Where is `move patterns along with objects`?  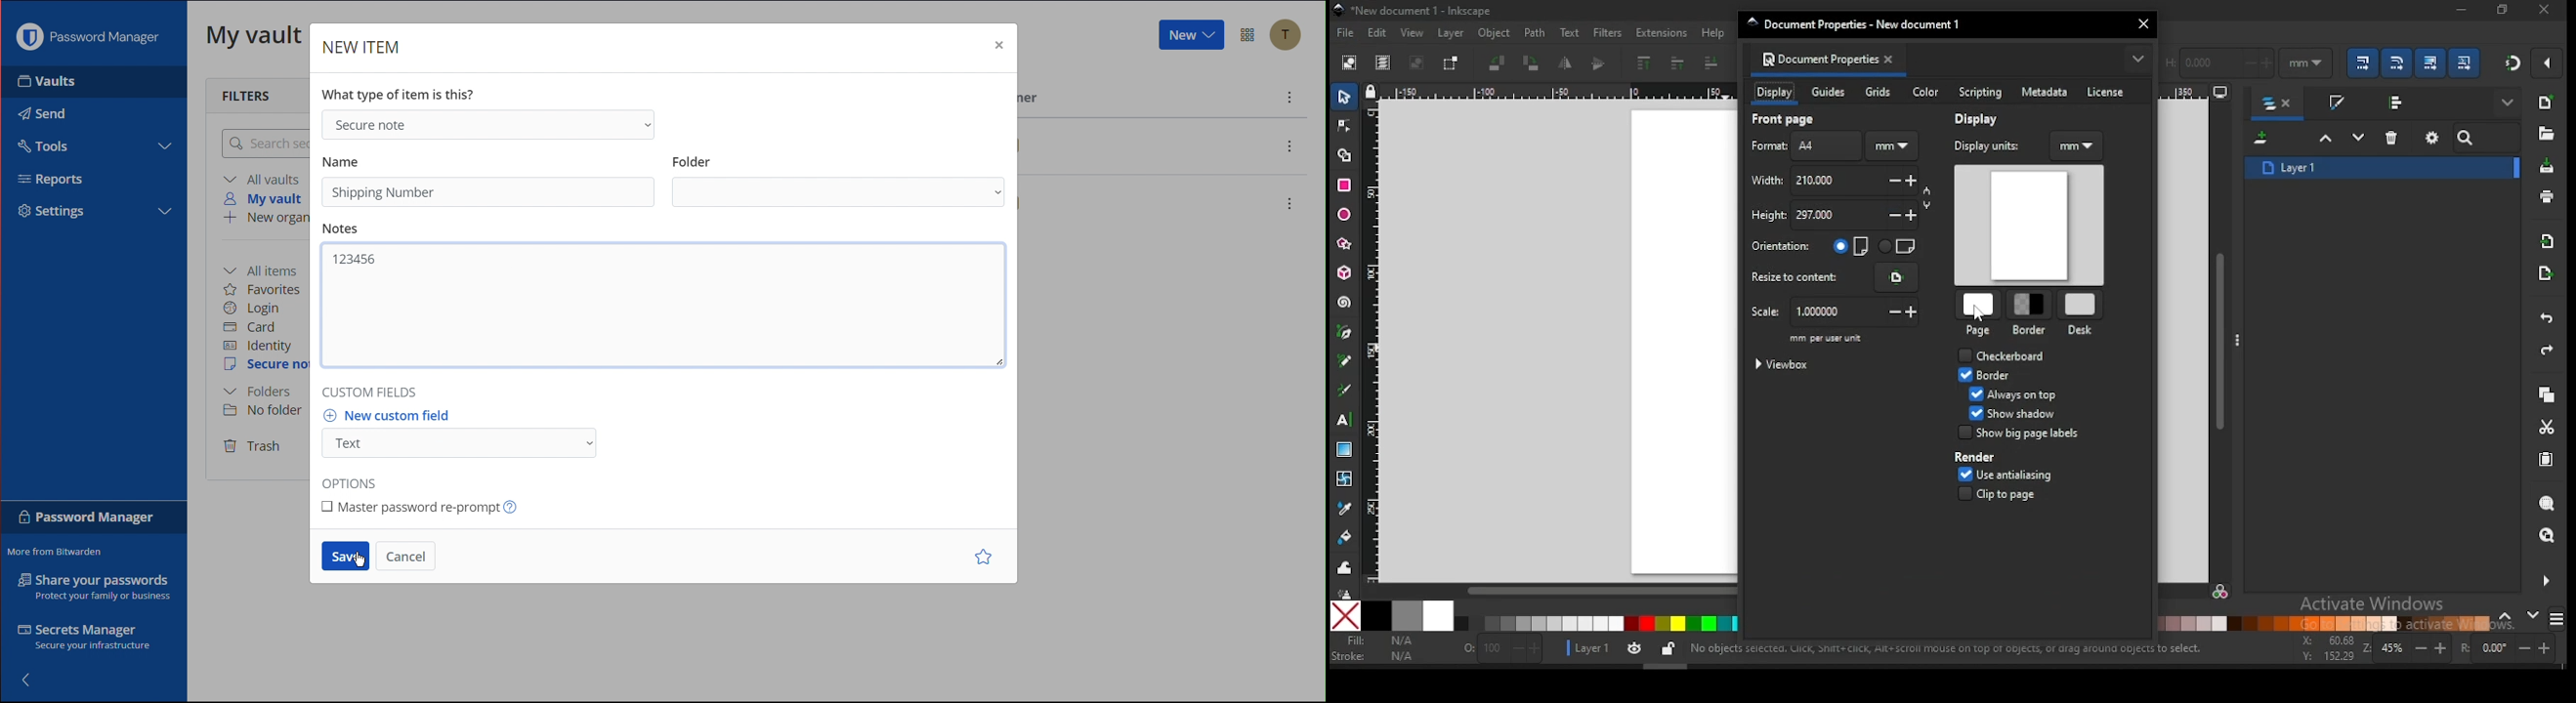
move patterns along with objects is located at coordinates (2464, 62).